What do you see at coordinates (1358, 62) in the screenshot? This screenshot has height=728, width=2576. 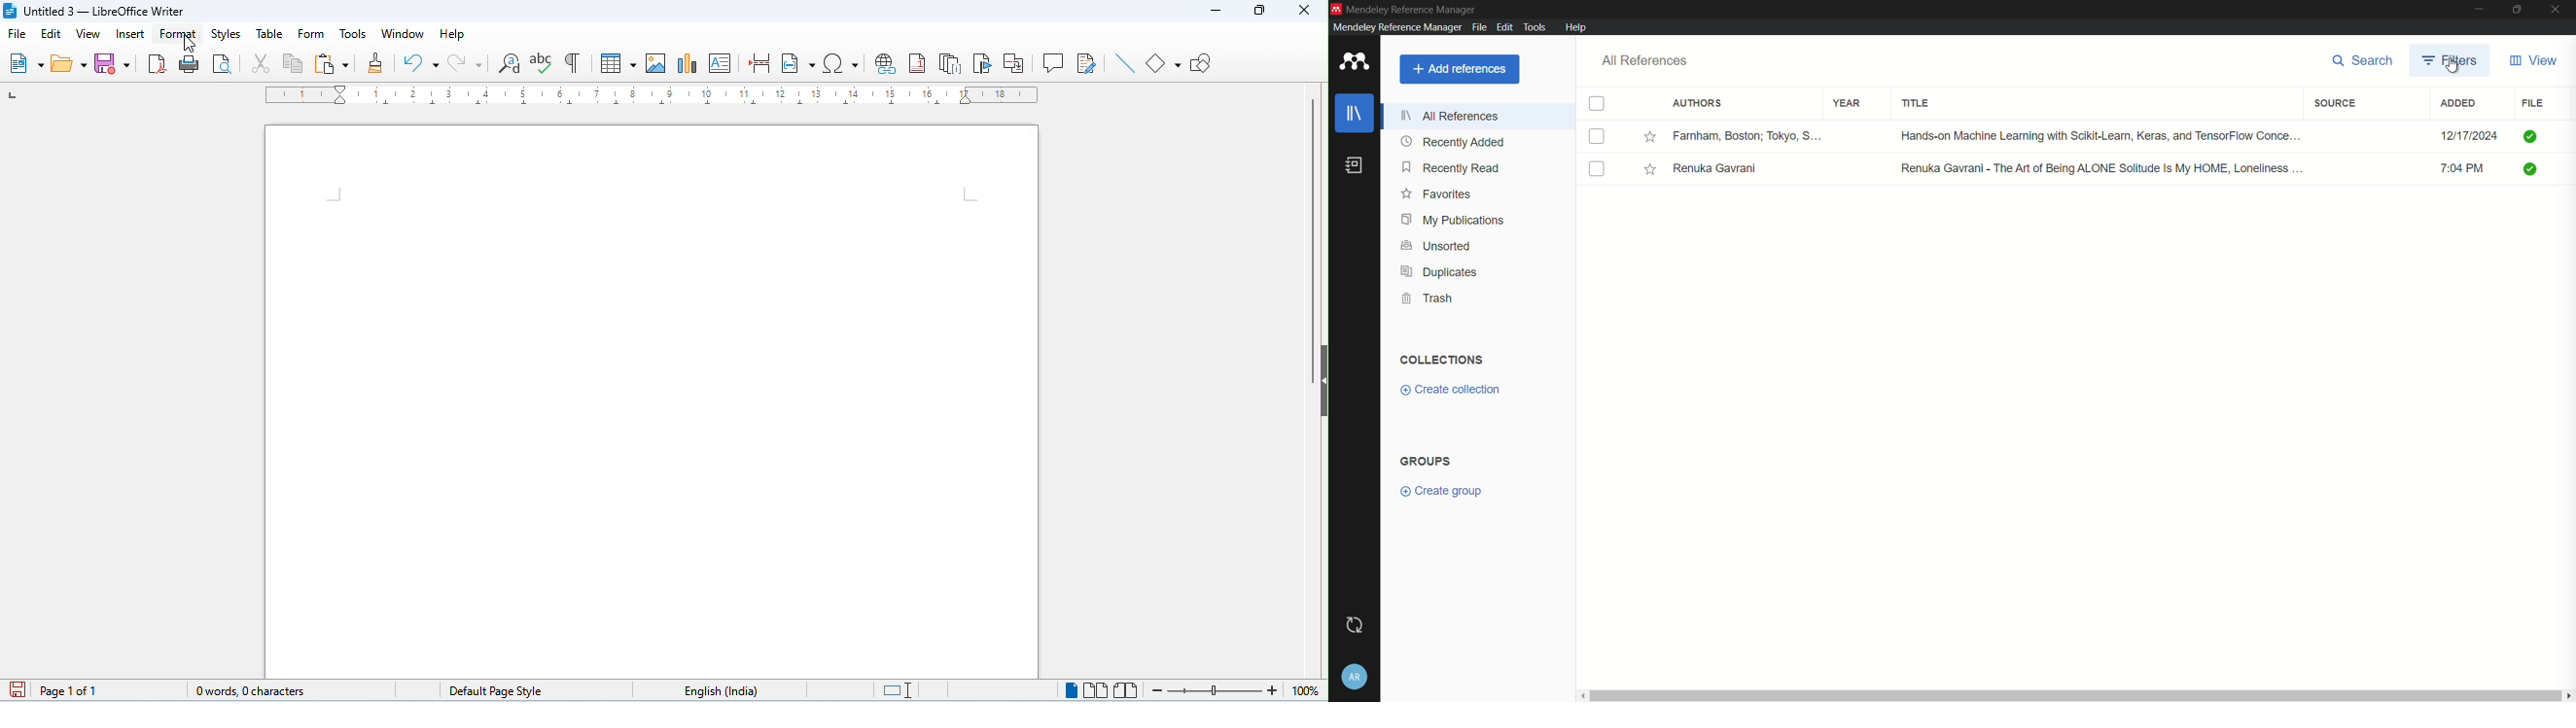 I see `app icon` at bounding box center [1358, 62].